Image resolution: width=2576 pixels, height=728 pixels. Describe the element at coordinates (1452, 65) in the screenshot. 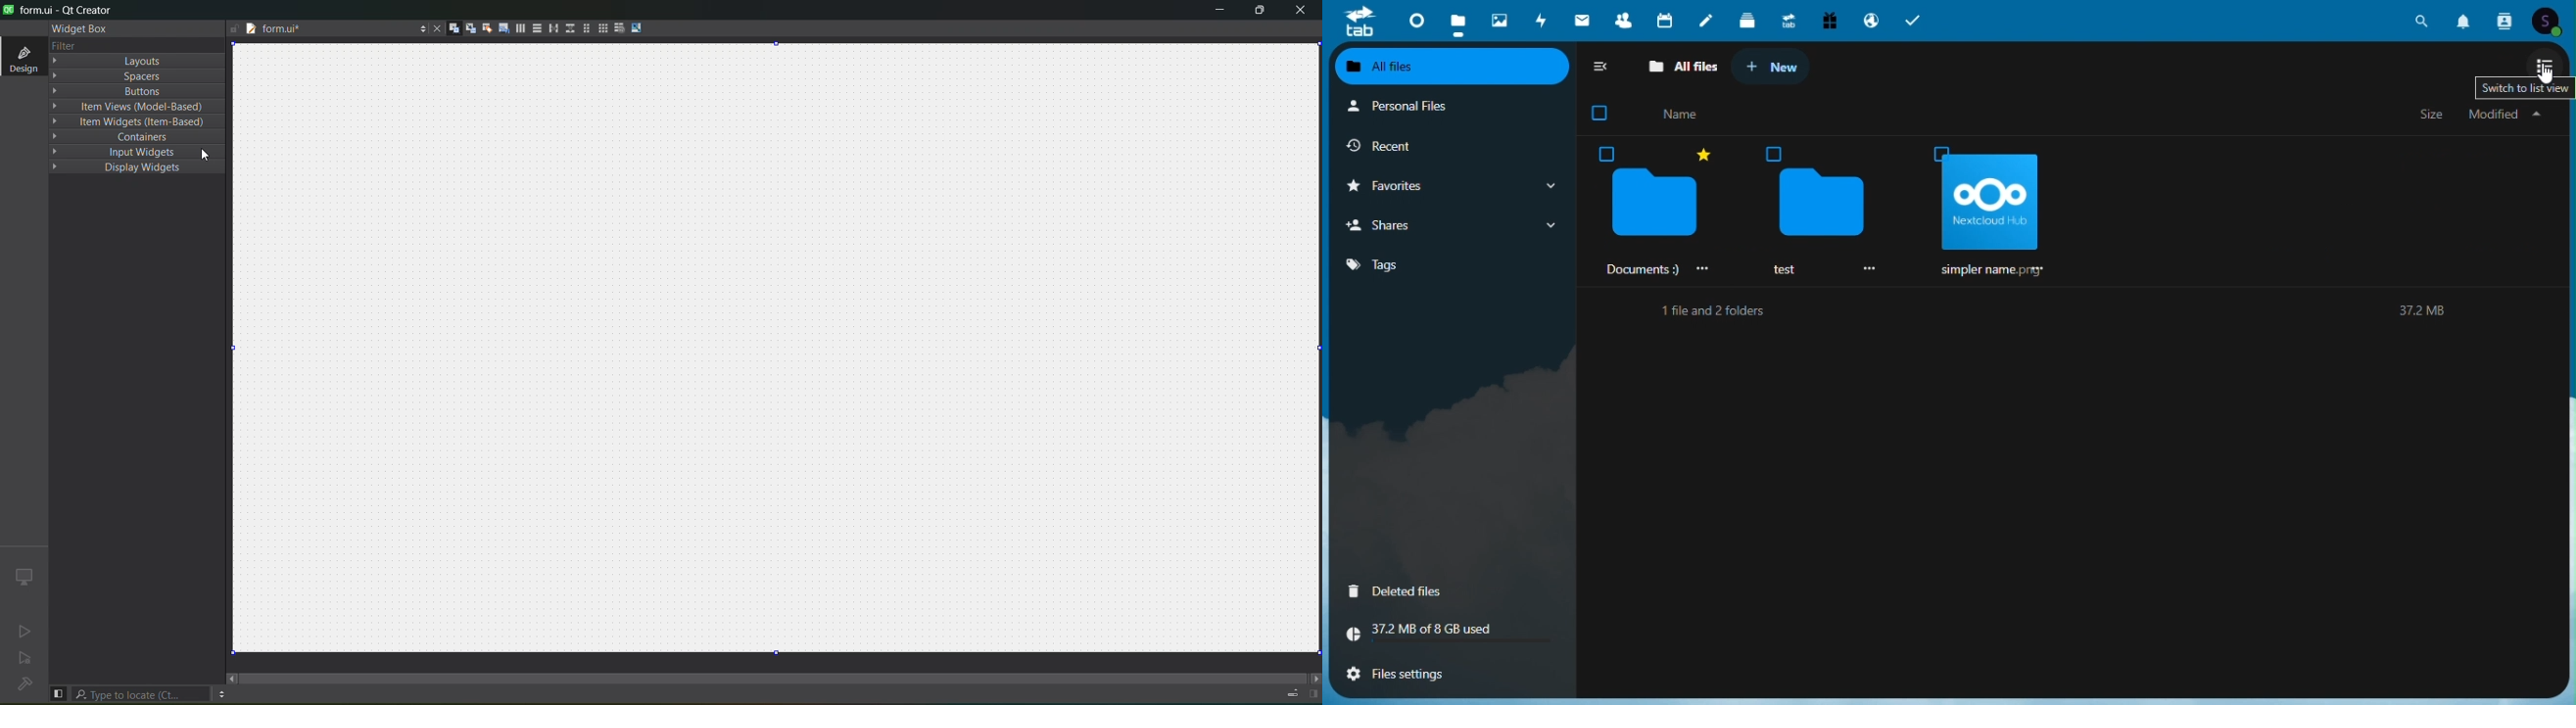

I see `All files` at that location.